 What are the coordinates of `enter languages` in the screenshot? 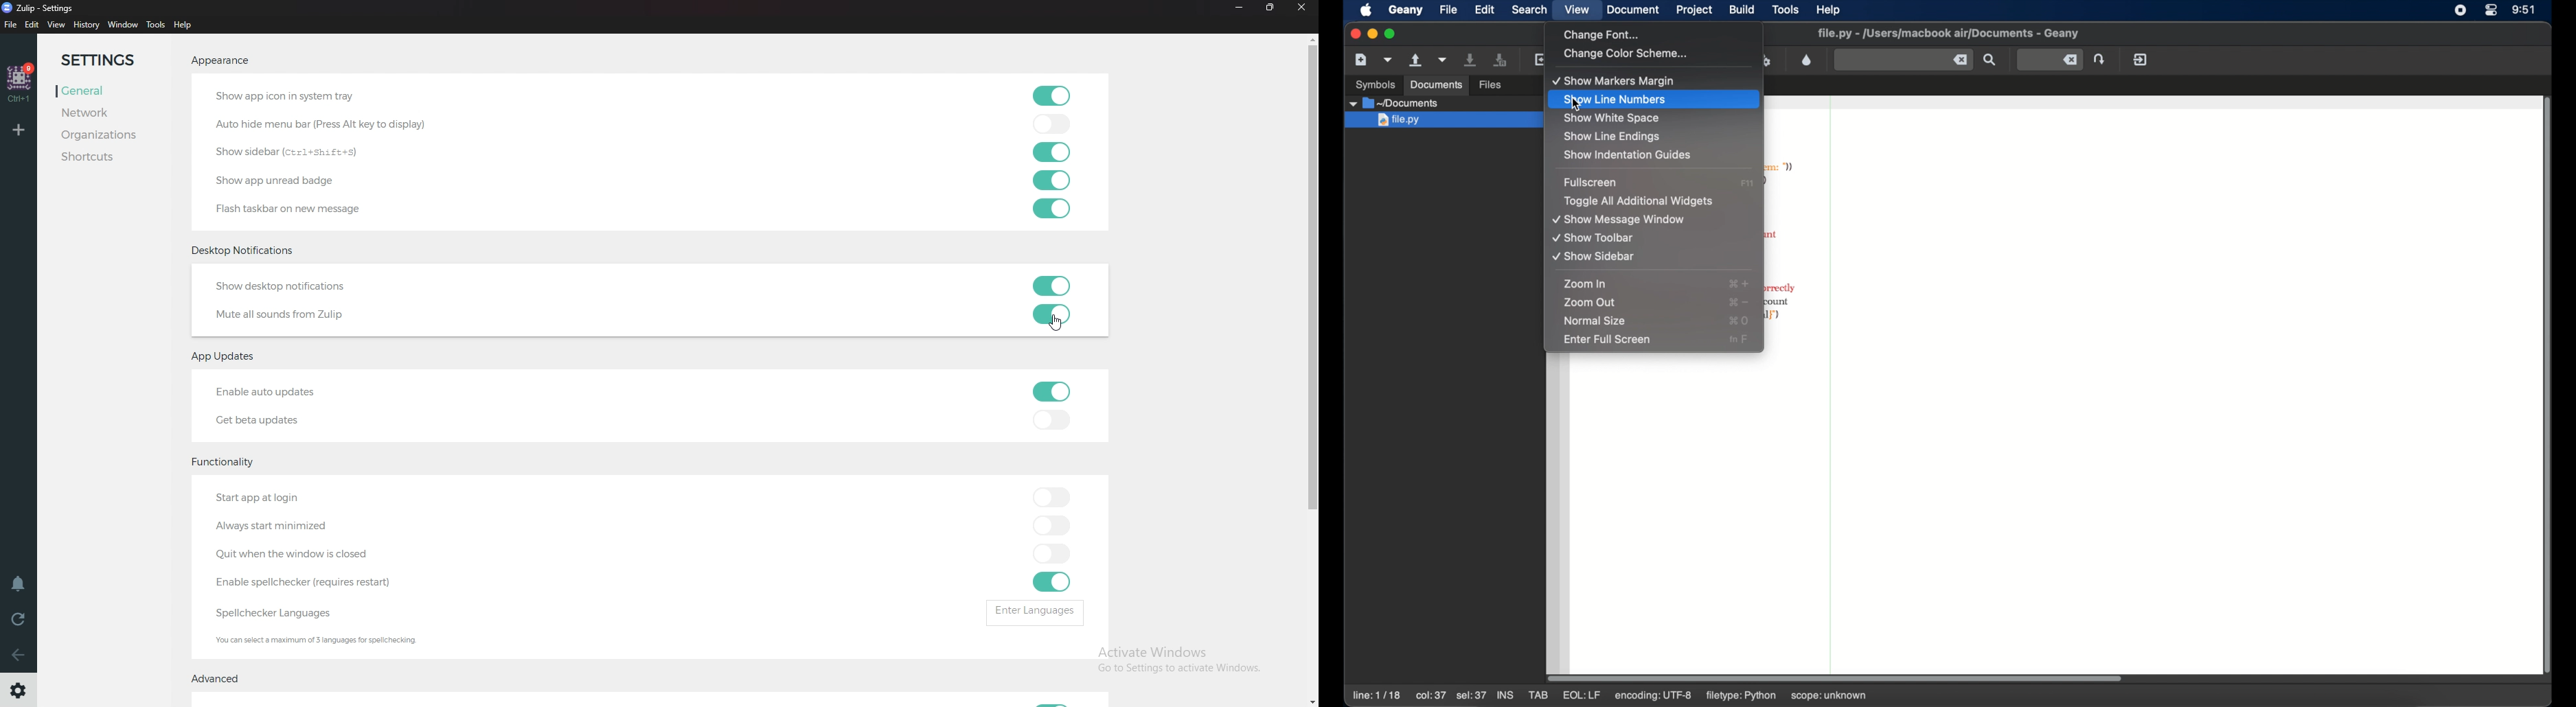 It's located at (1035, 612).